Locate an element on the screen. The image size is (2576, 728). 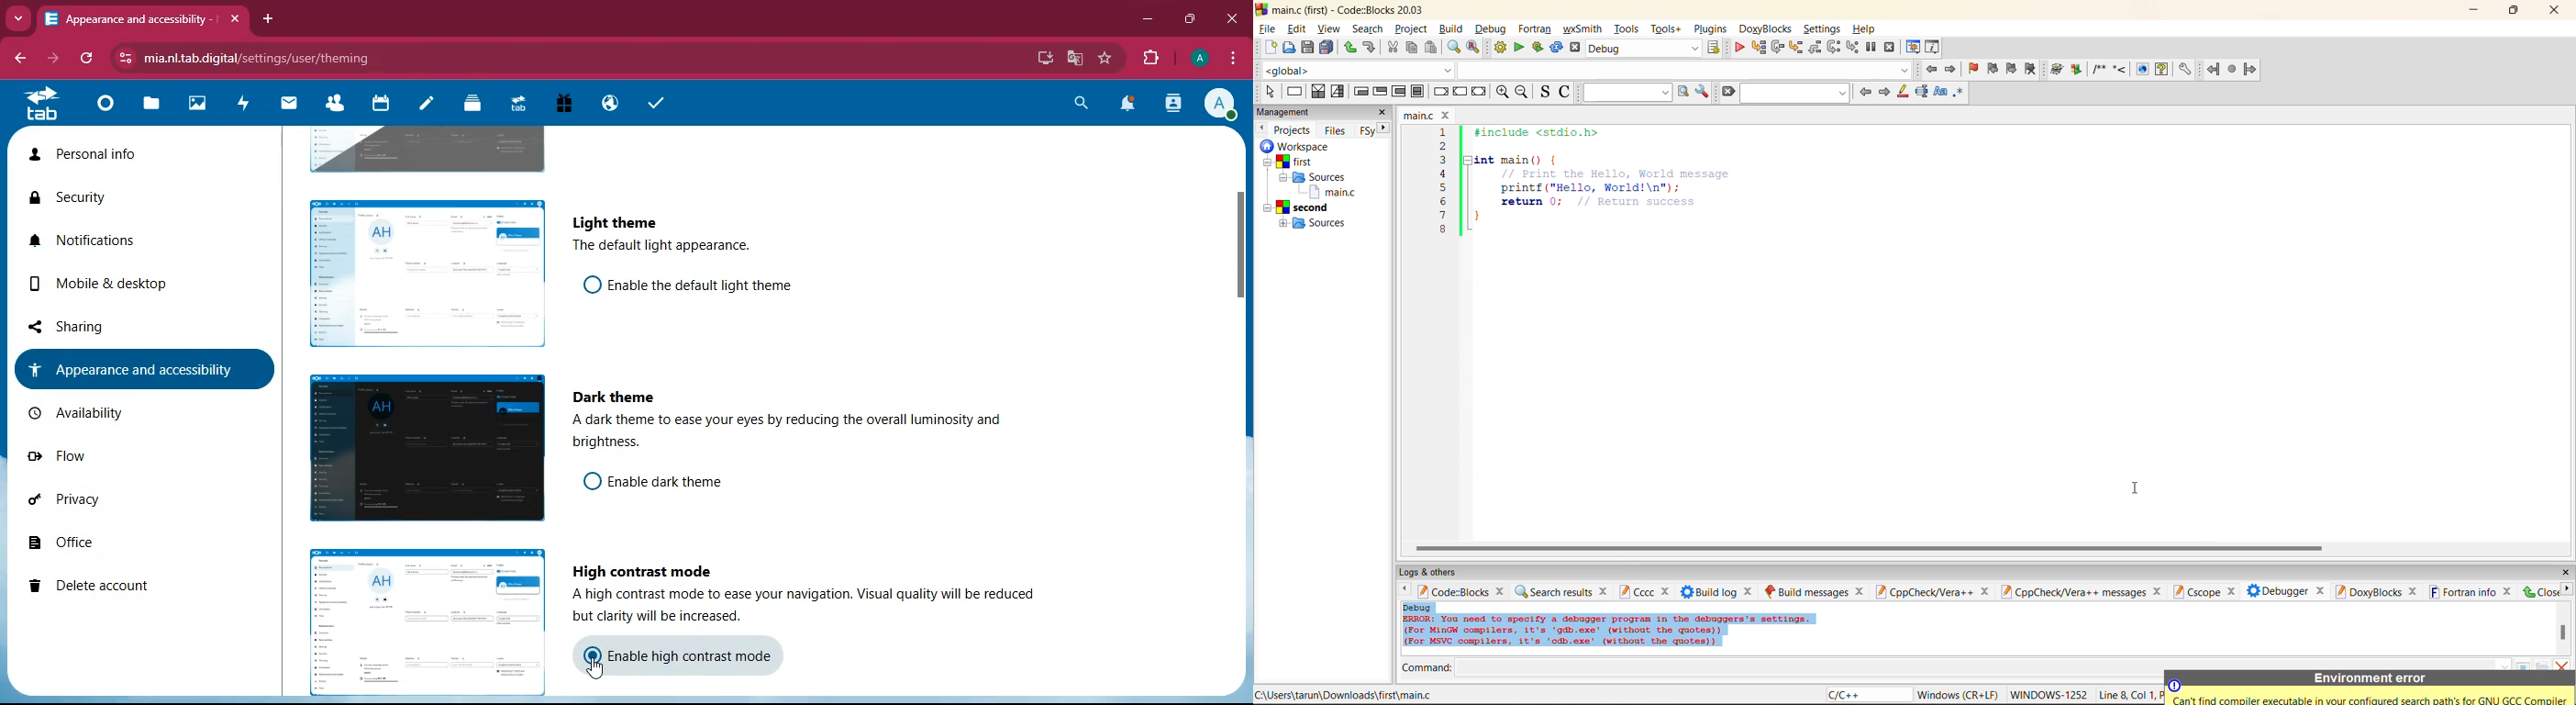
zoom in is located at coordinates (1503, 92).